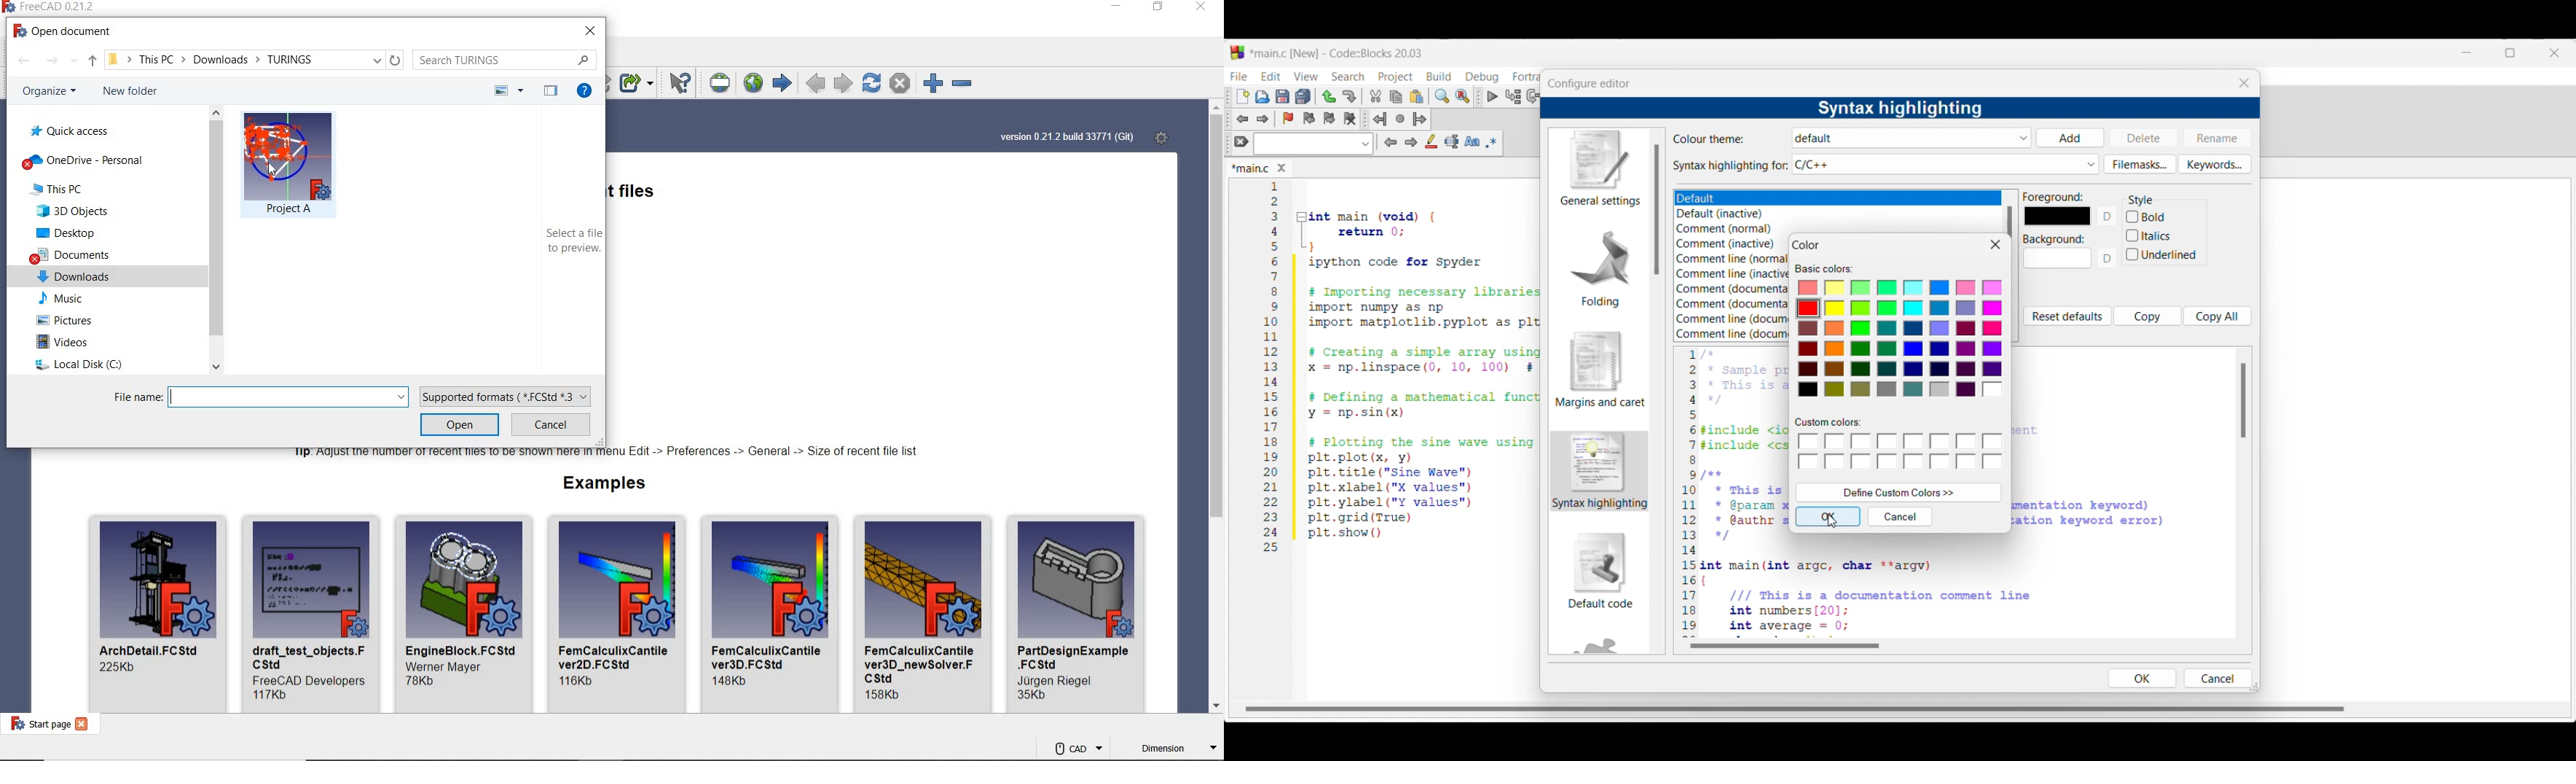  I want to click on Vertical slide bar, so click(2010, 222).